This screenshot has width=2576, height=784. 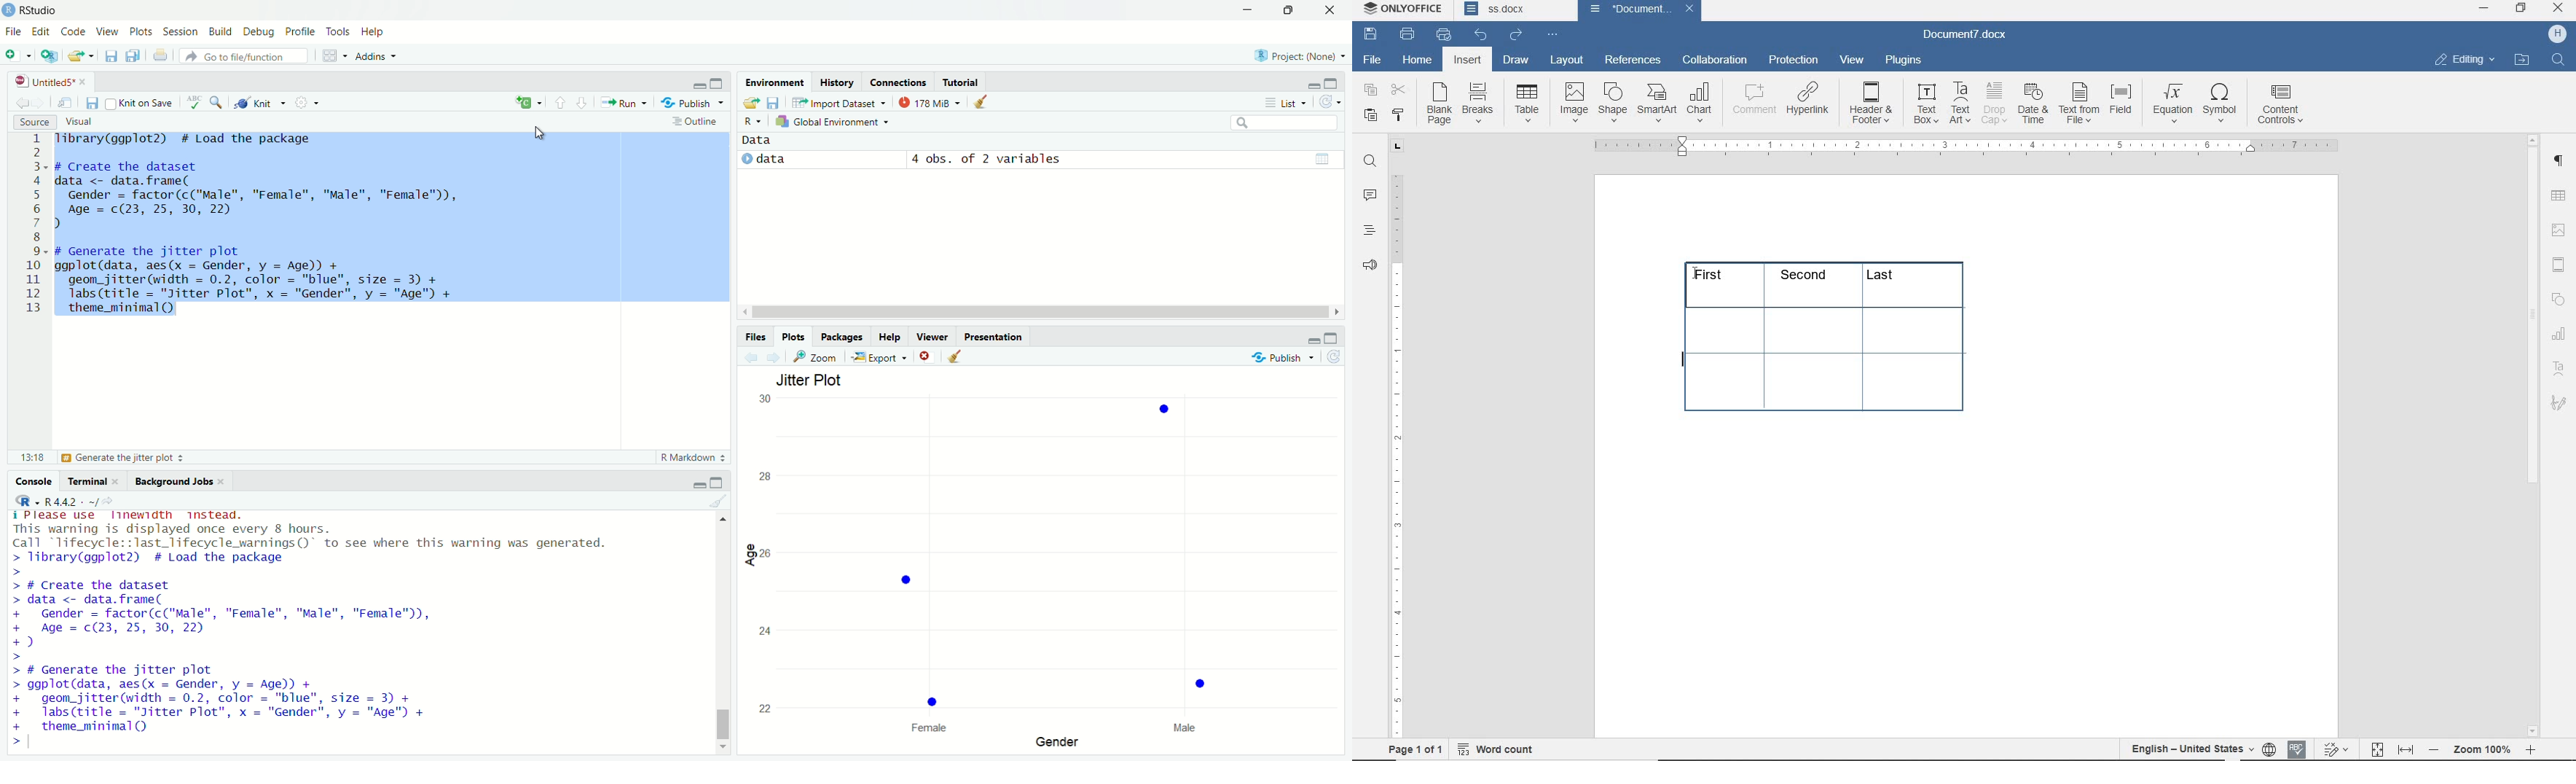 What do you see at coordinates (694, 102) in the screenshot?
I see `publish` at bounding box center [694, 102].